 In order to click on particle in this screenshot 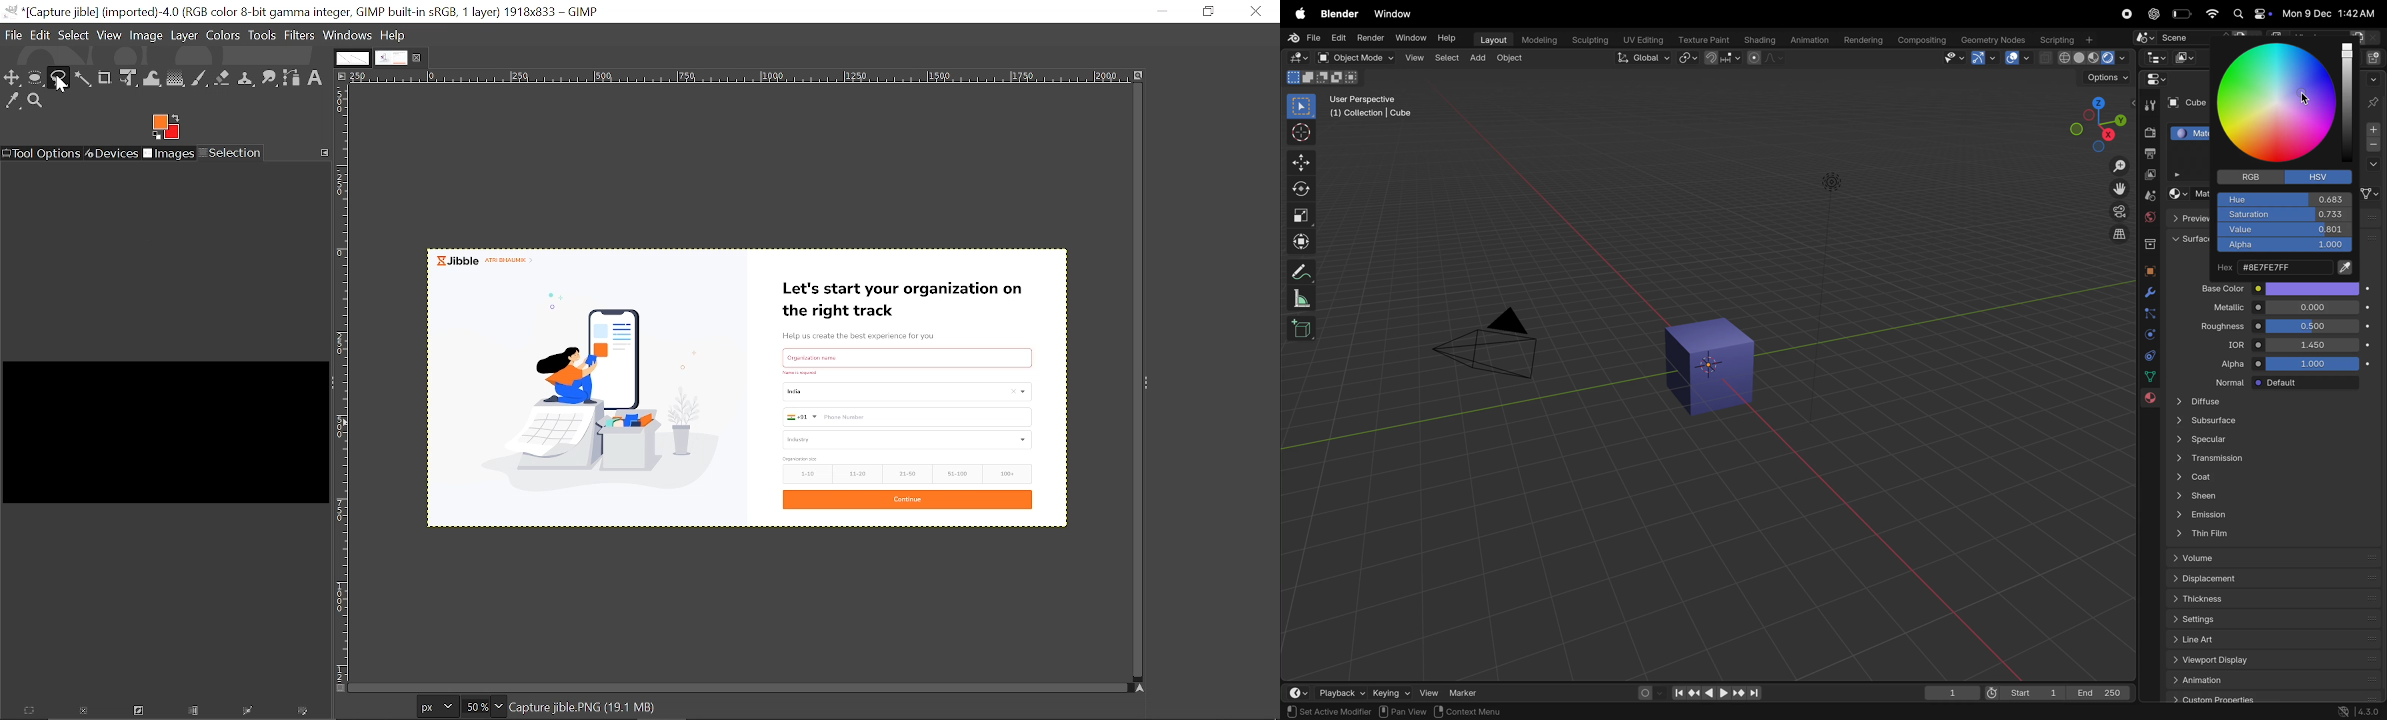, I will do `click(2149, 314)`.